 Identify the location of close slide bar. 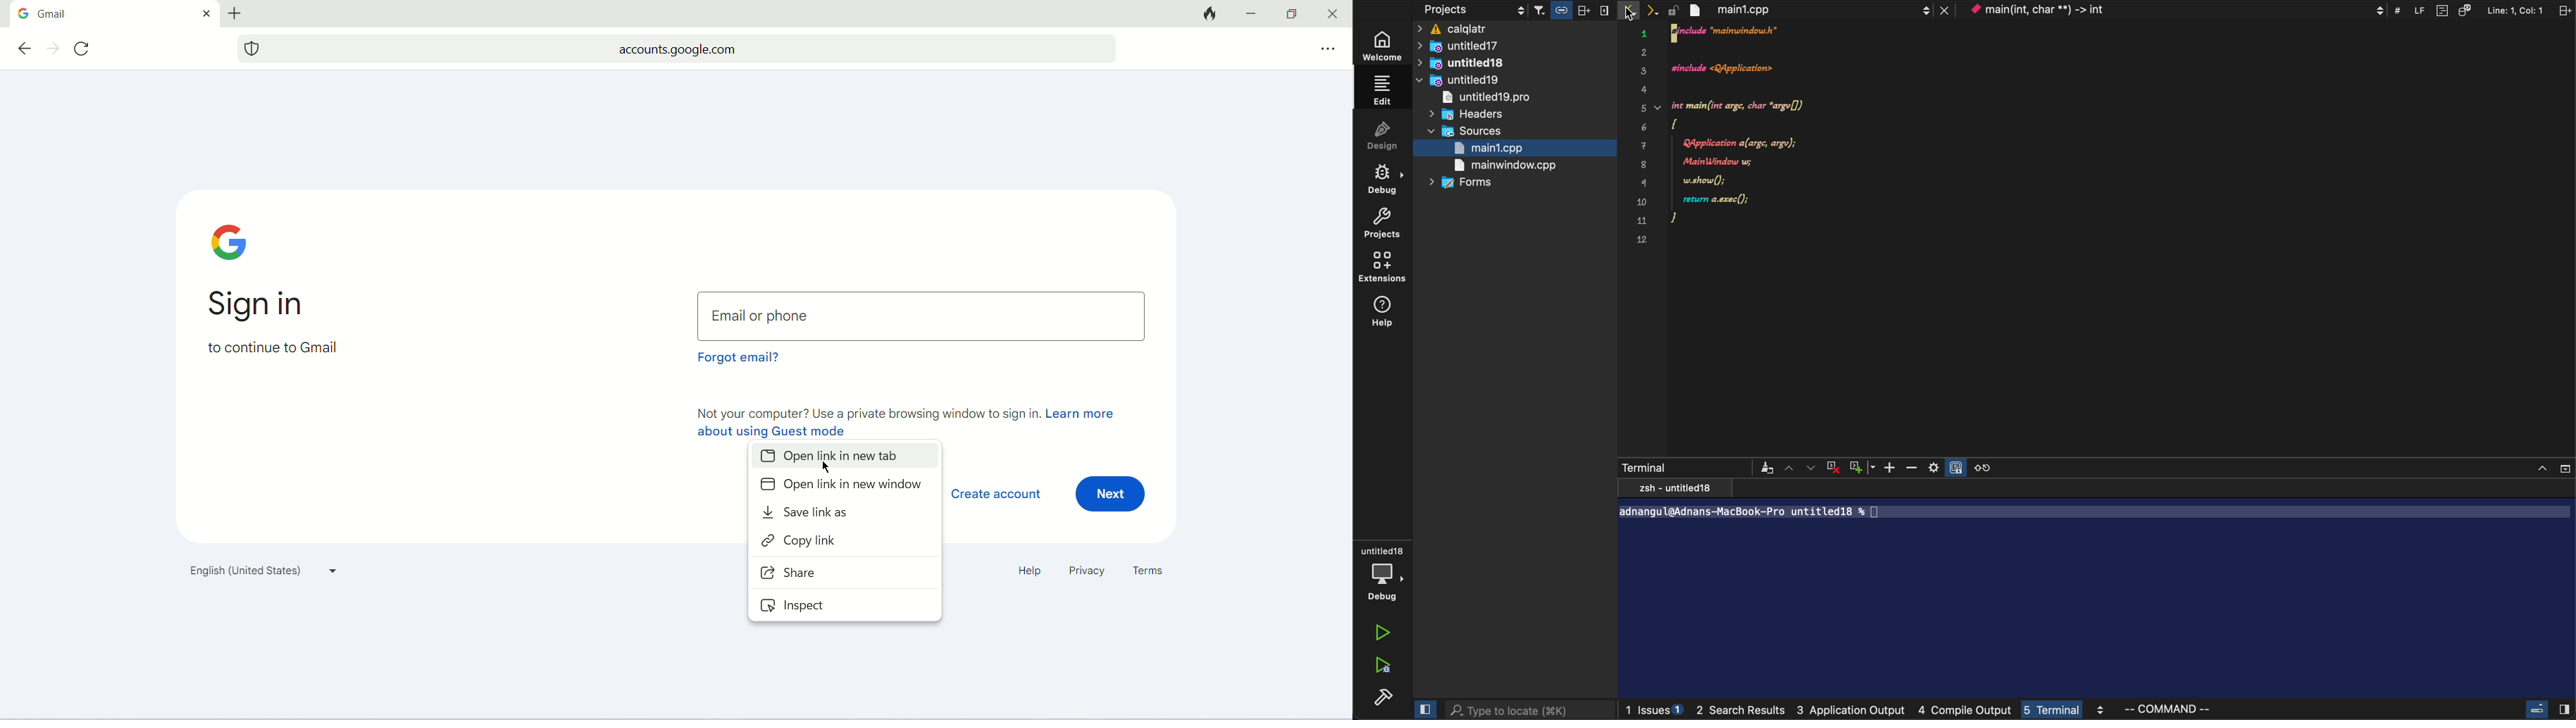
(2544, 709).